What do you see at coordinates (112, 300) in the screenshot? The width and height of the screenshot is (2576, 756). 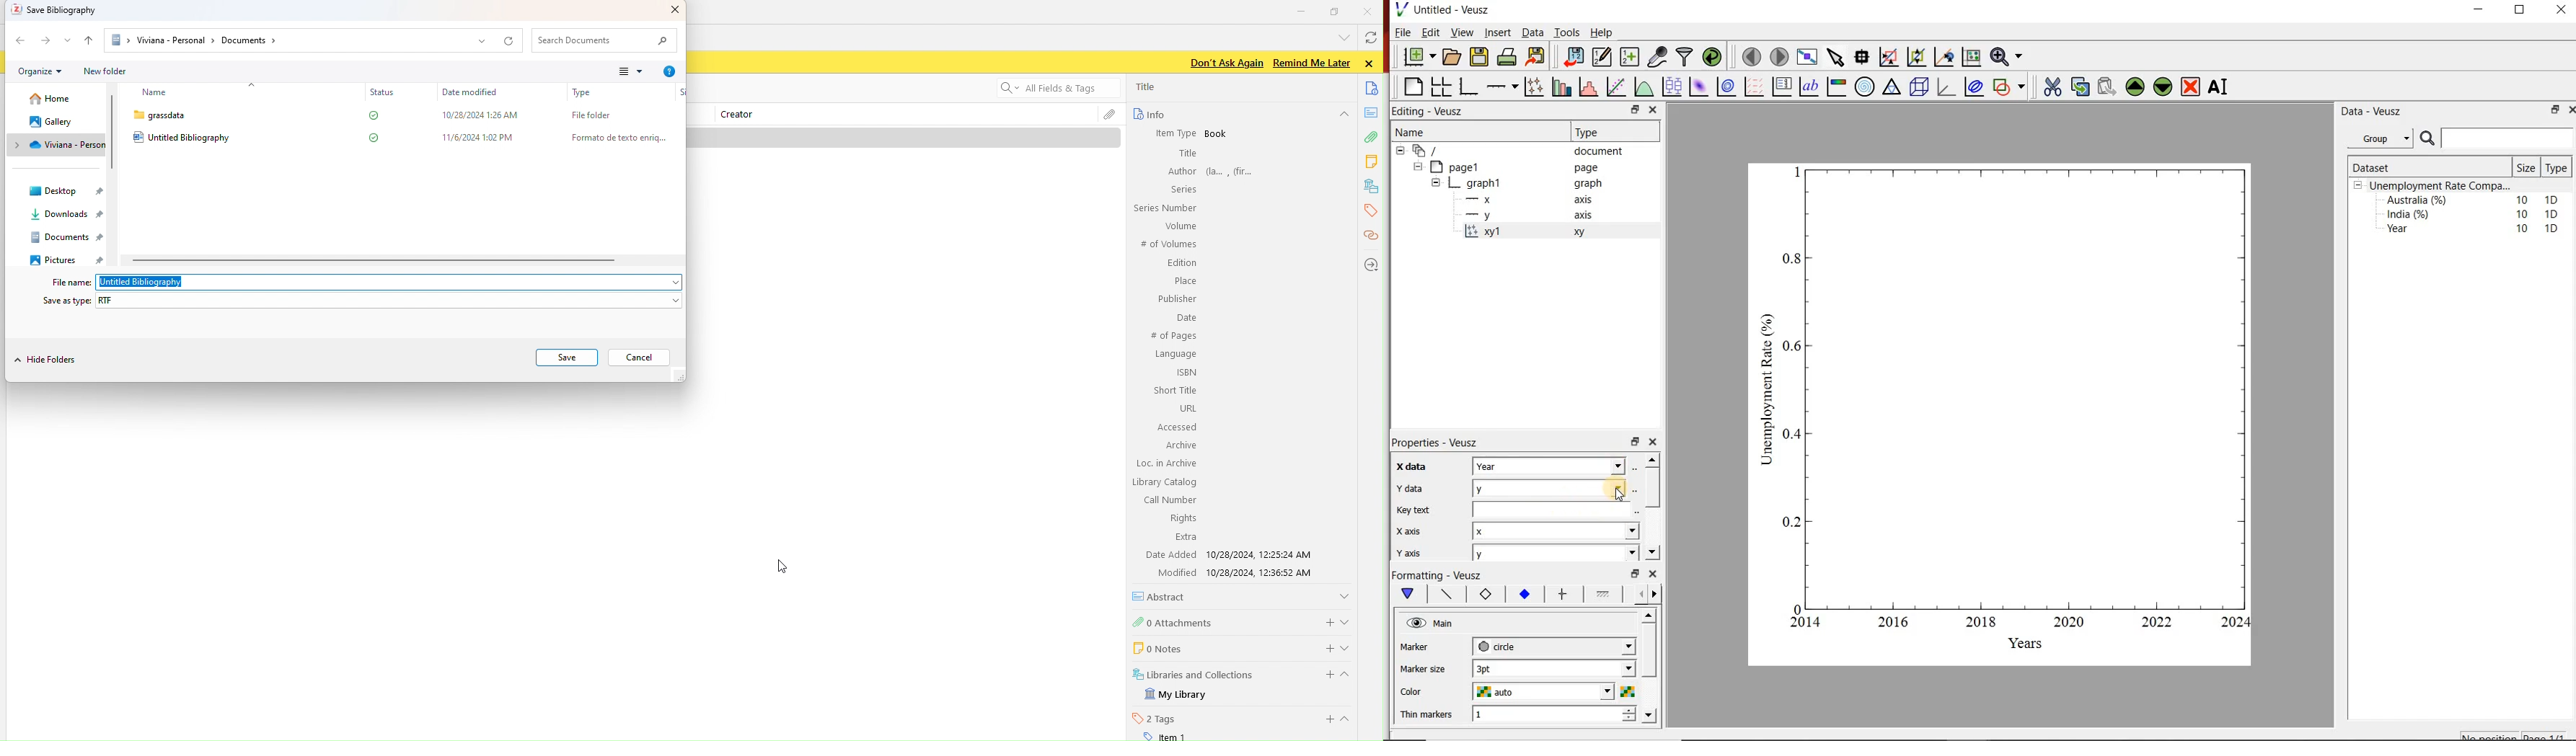 I see `RTF` at bounding box center [112, 300].